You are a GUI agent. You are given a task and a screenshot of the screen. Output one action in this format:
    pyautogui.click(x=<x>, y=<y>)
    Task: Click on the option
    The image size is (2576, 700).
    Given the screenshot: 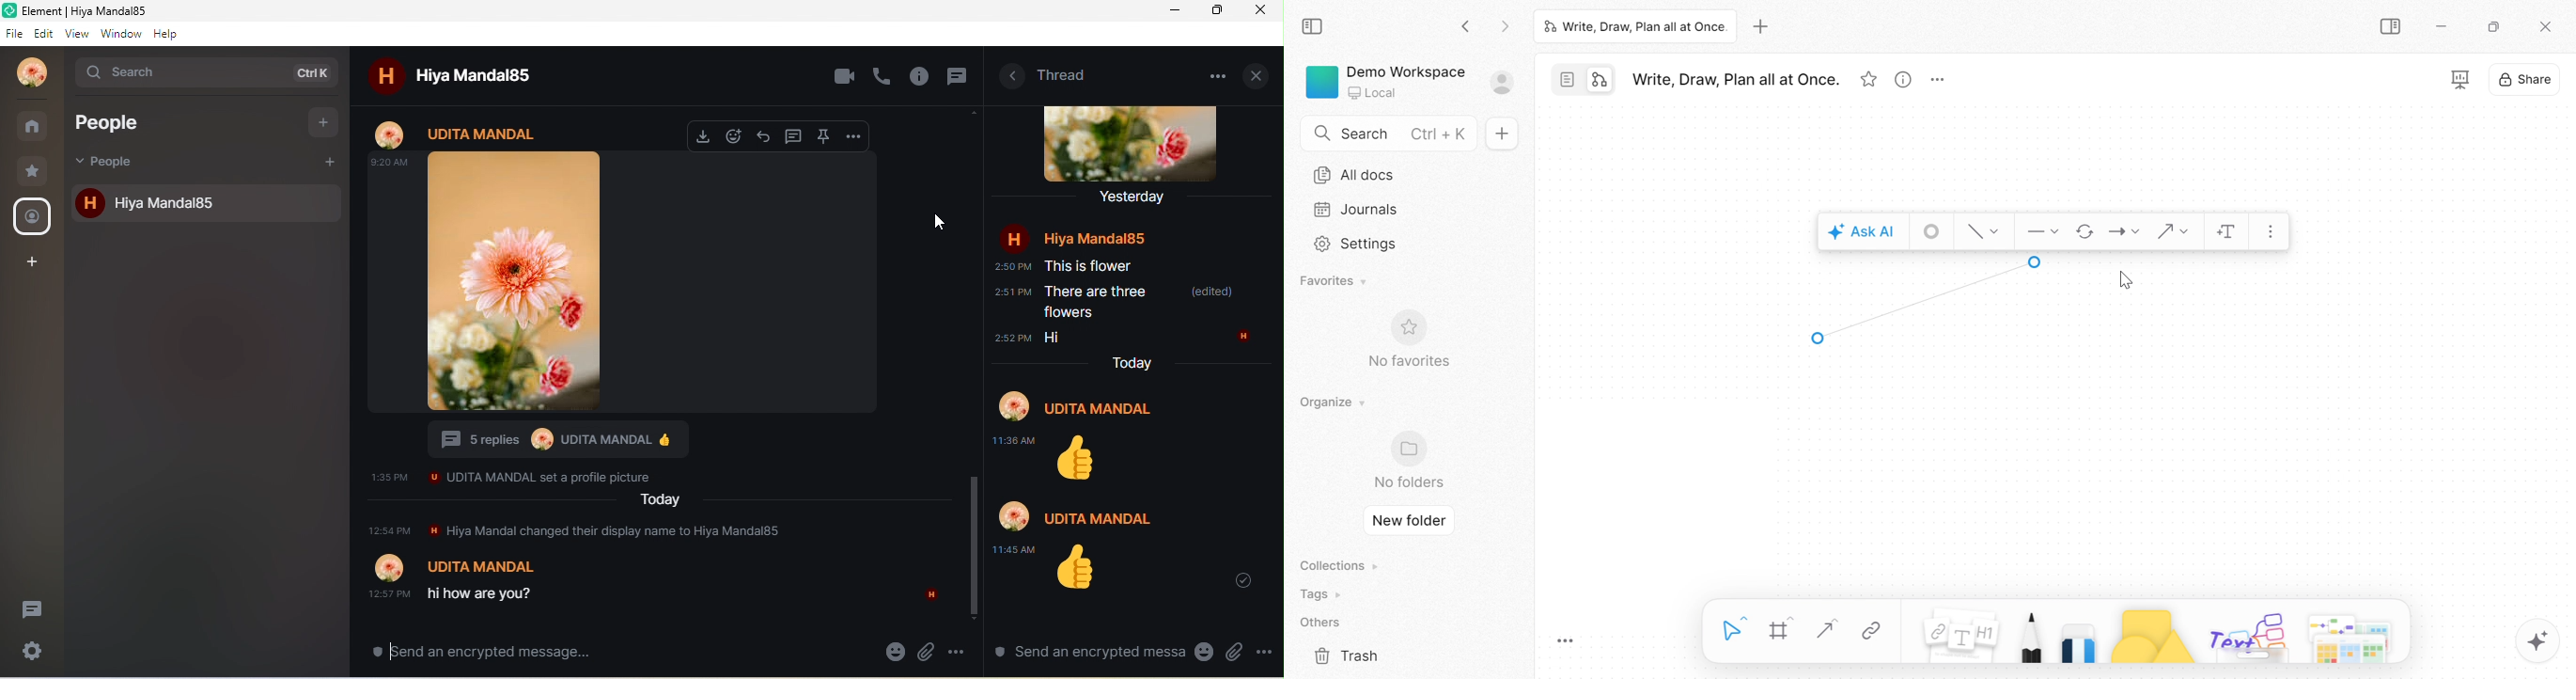 What is the action you would take?
    pyautogui.click(x=1266, y=651)
    